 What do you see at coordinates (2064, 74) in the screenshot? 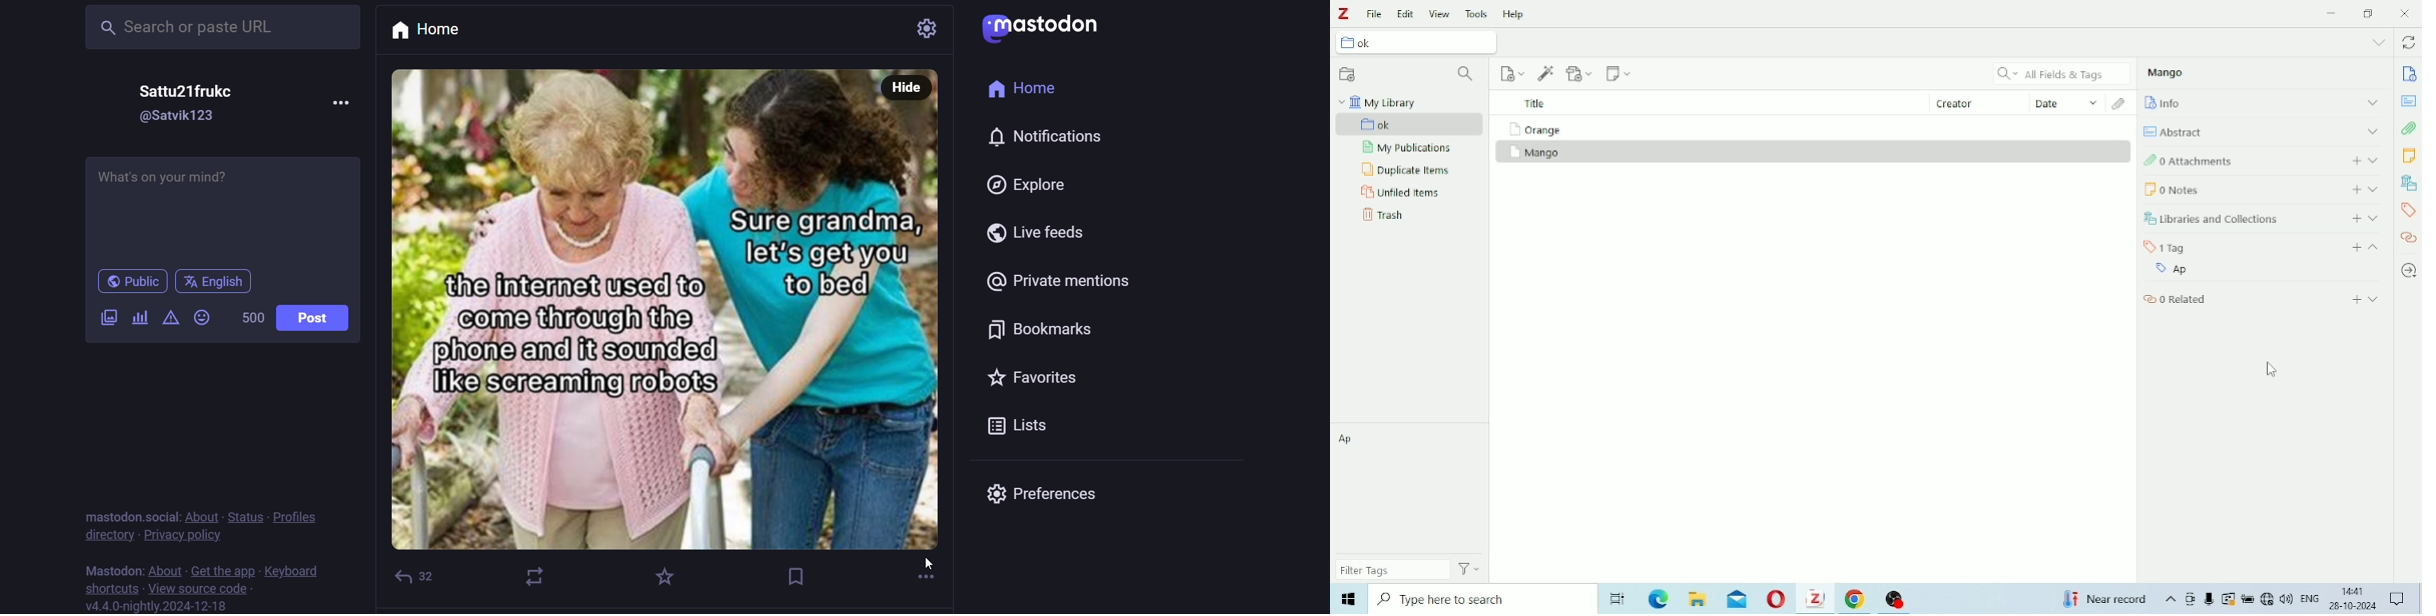
I see `All Fields & Tags` at bounding box center [2064, 74].